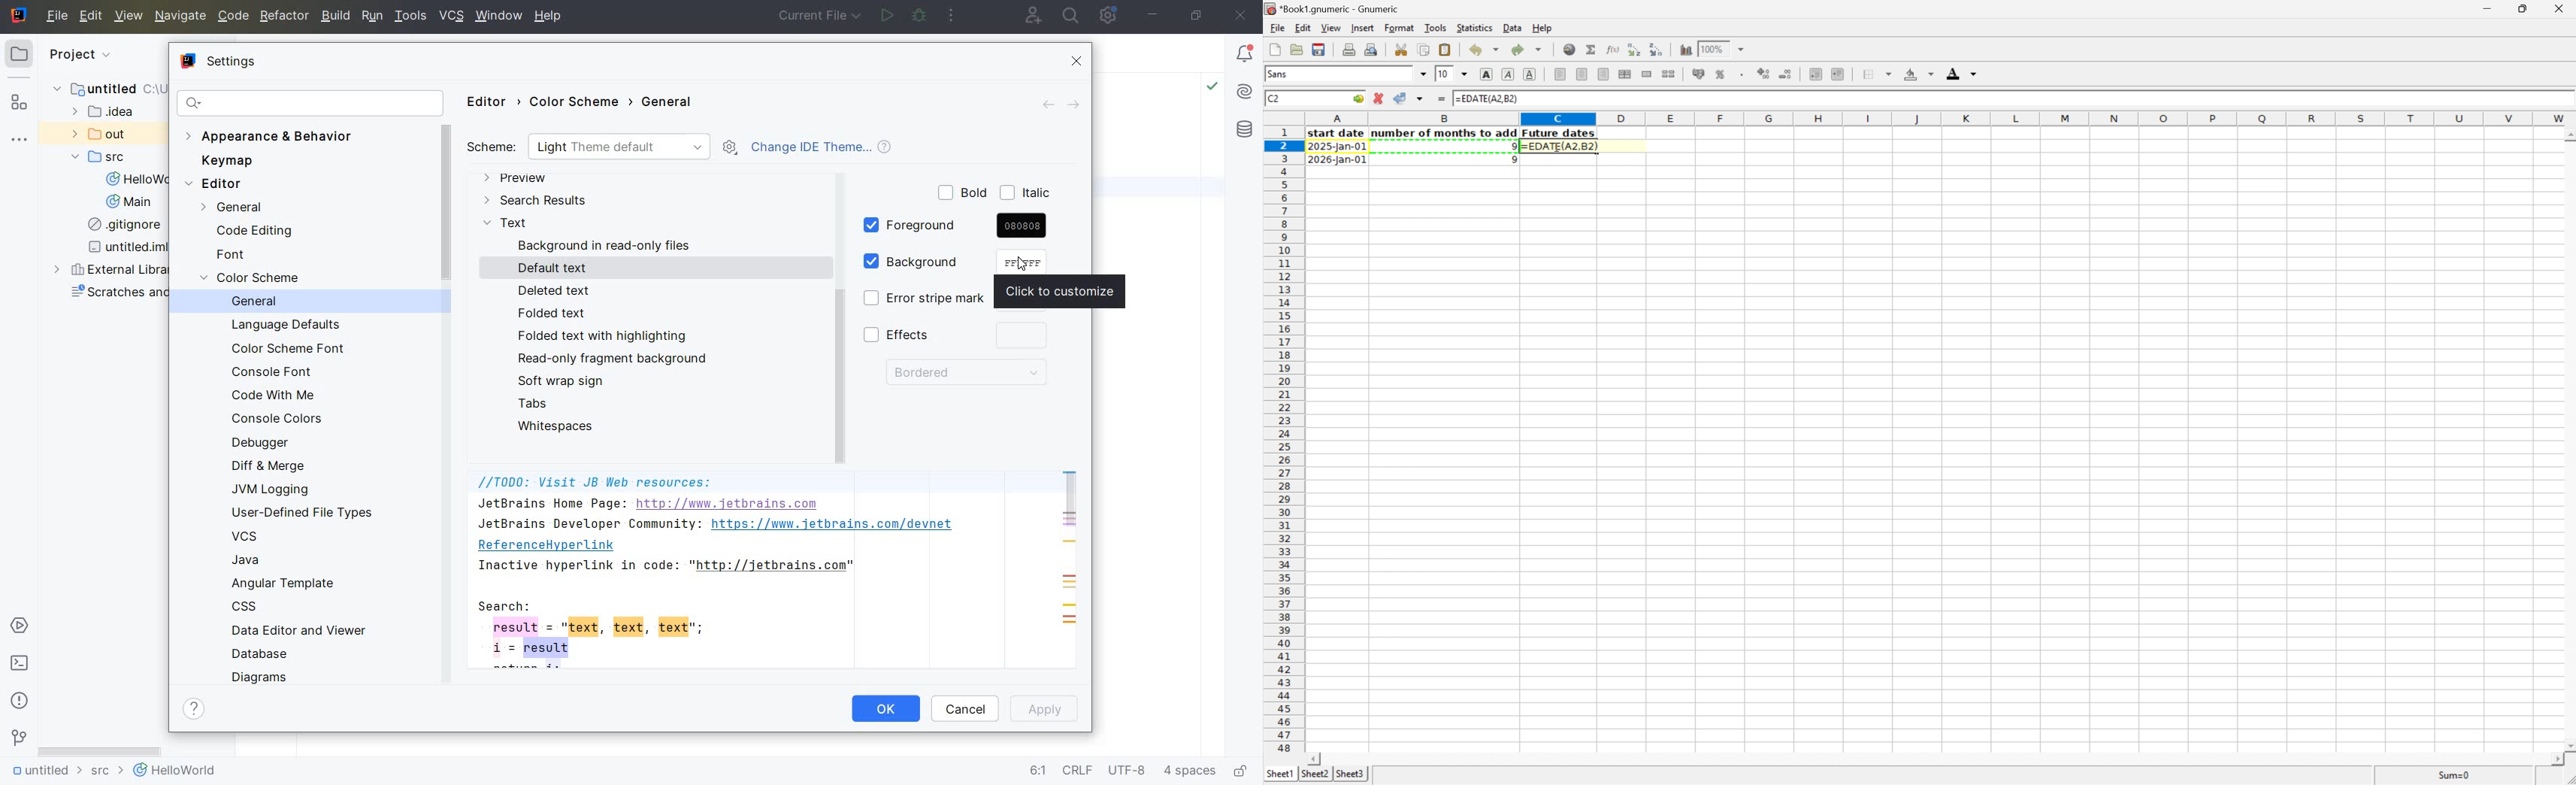 The image size is (2576, 812). Describe the element at coordinates (1542, 27) in the screenshot. I see `Help` at that location.